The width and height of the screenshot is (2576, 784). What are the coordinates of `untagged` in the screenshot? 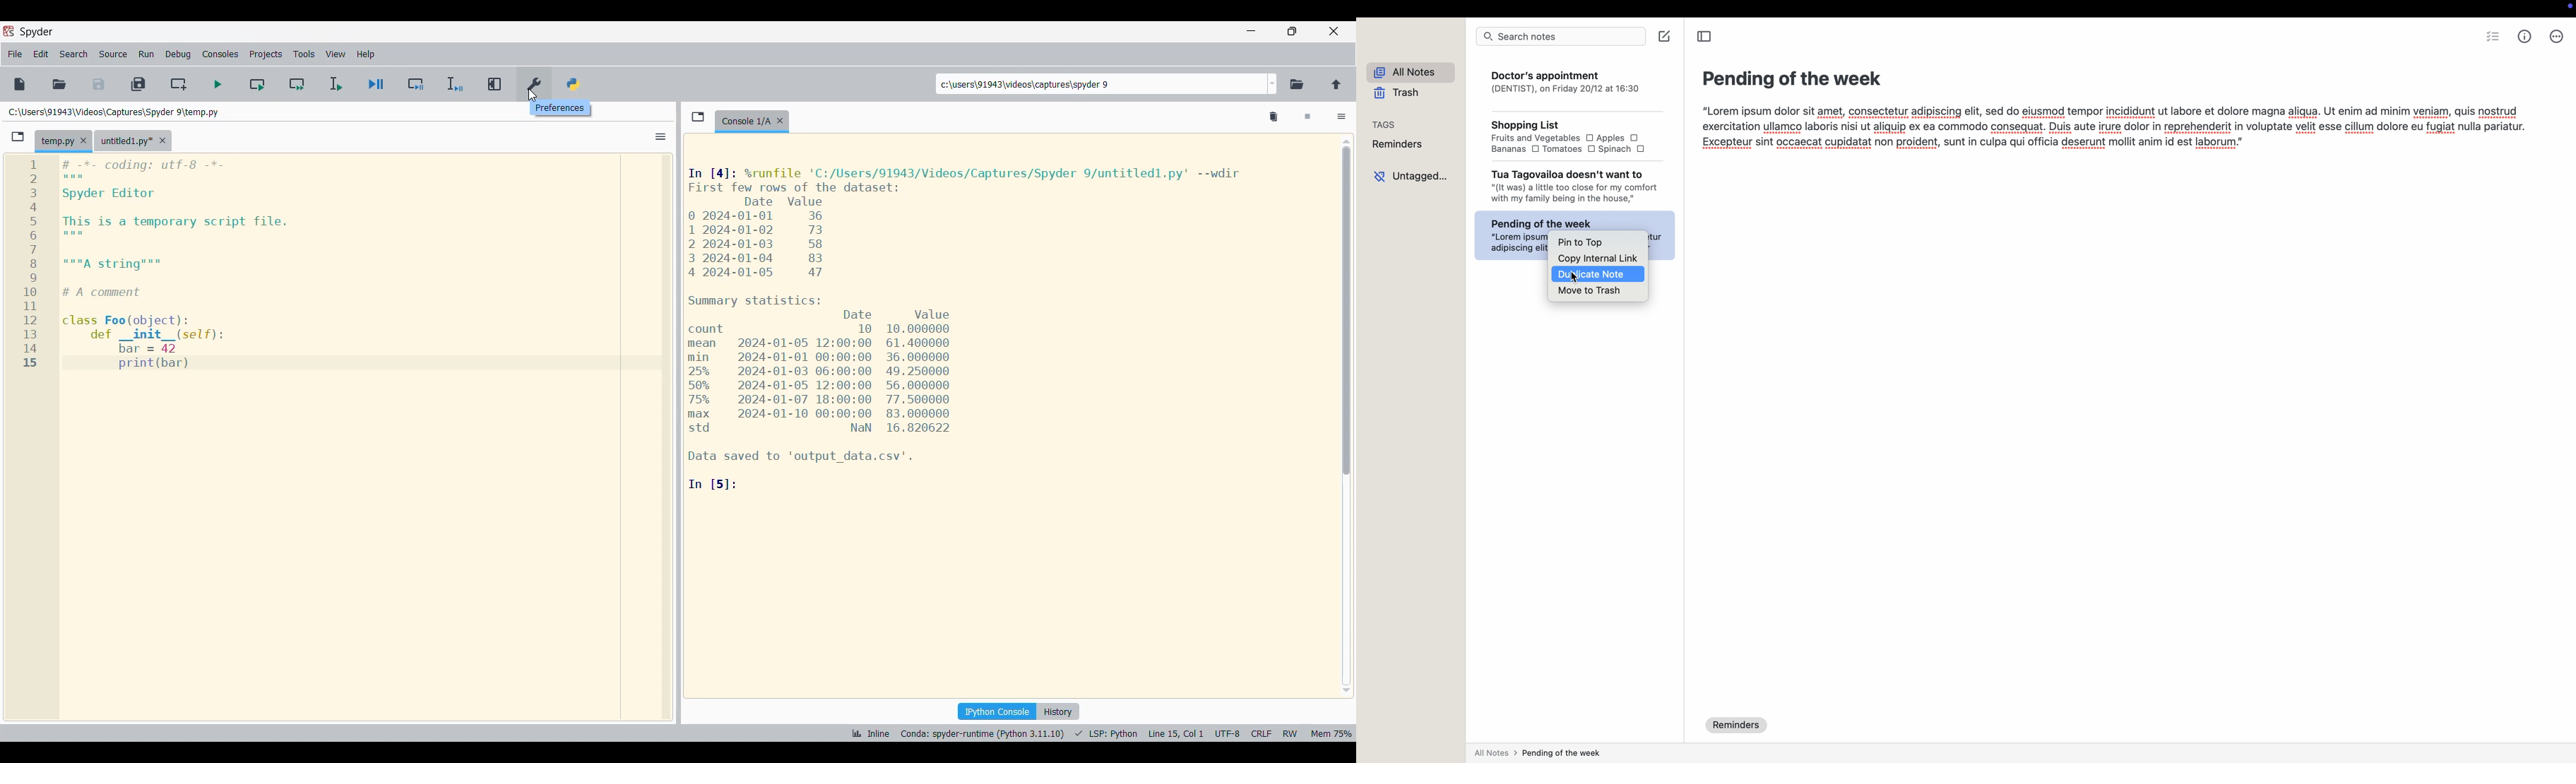 It's located at (1409, 174).